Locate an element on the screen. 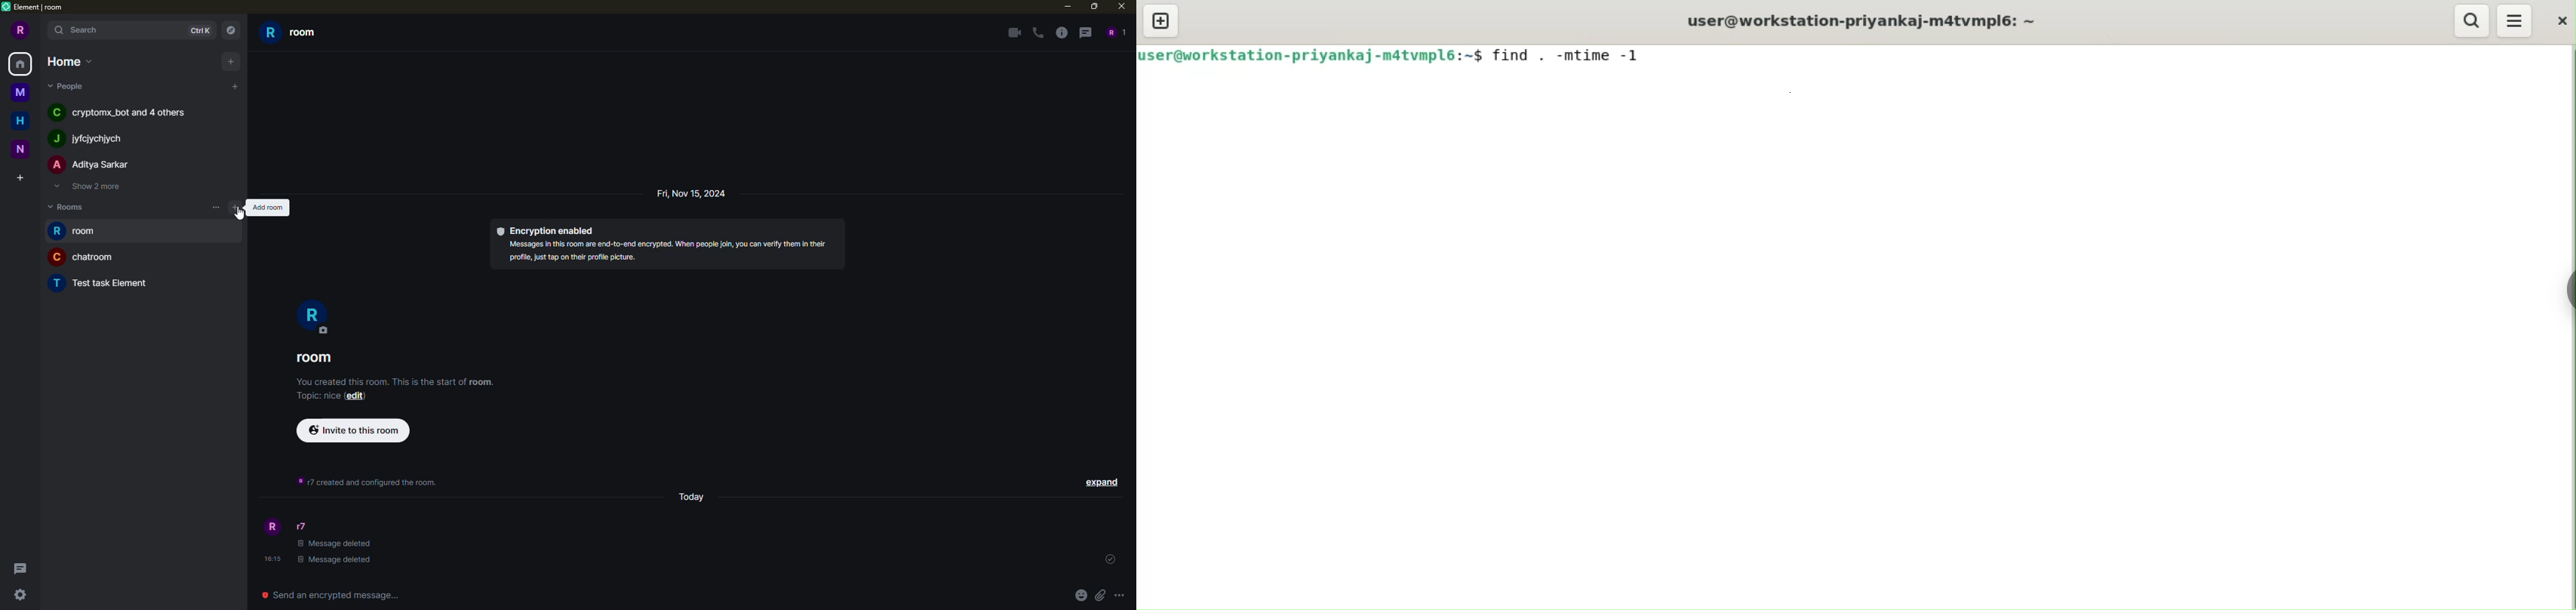 Image resolution: width=2576 pixels, height=616 pixels. people is located at coordinates (68, 84).